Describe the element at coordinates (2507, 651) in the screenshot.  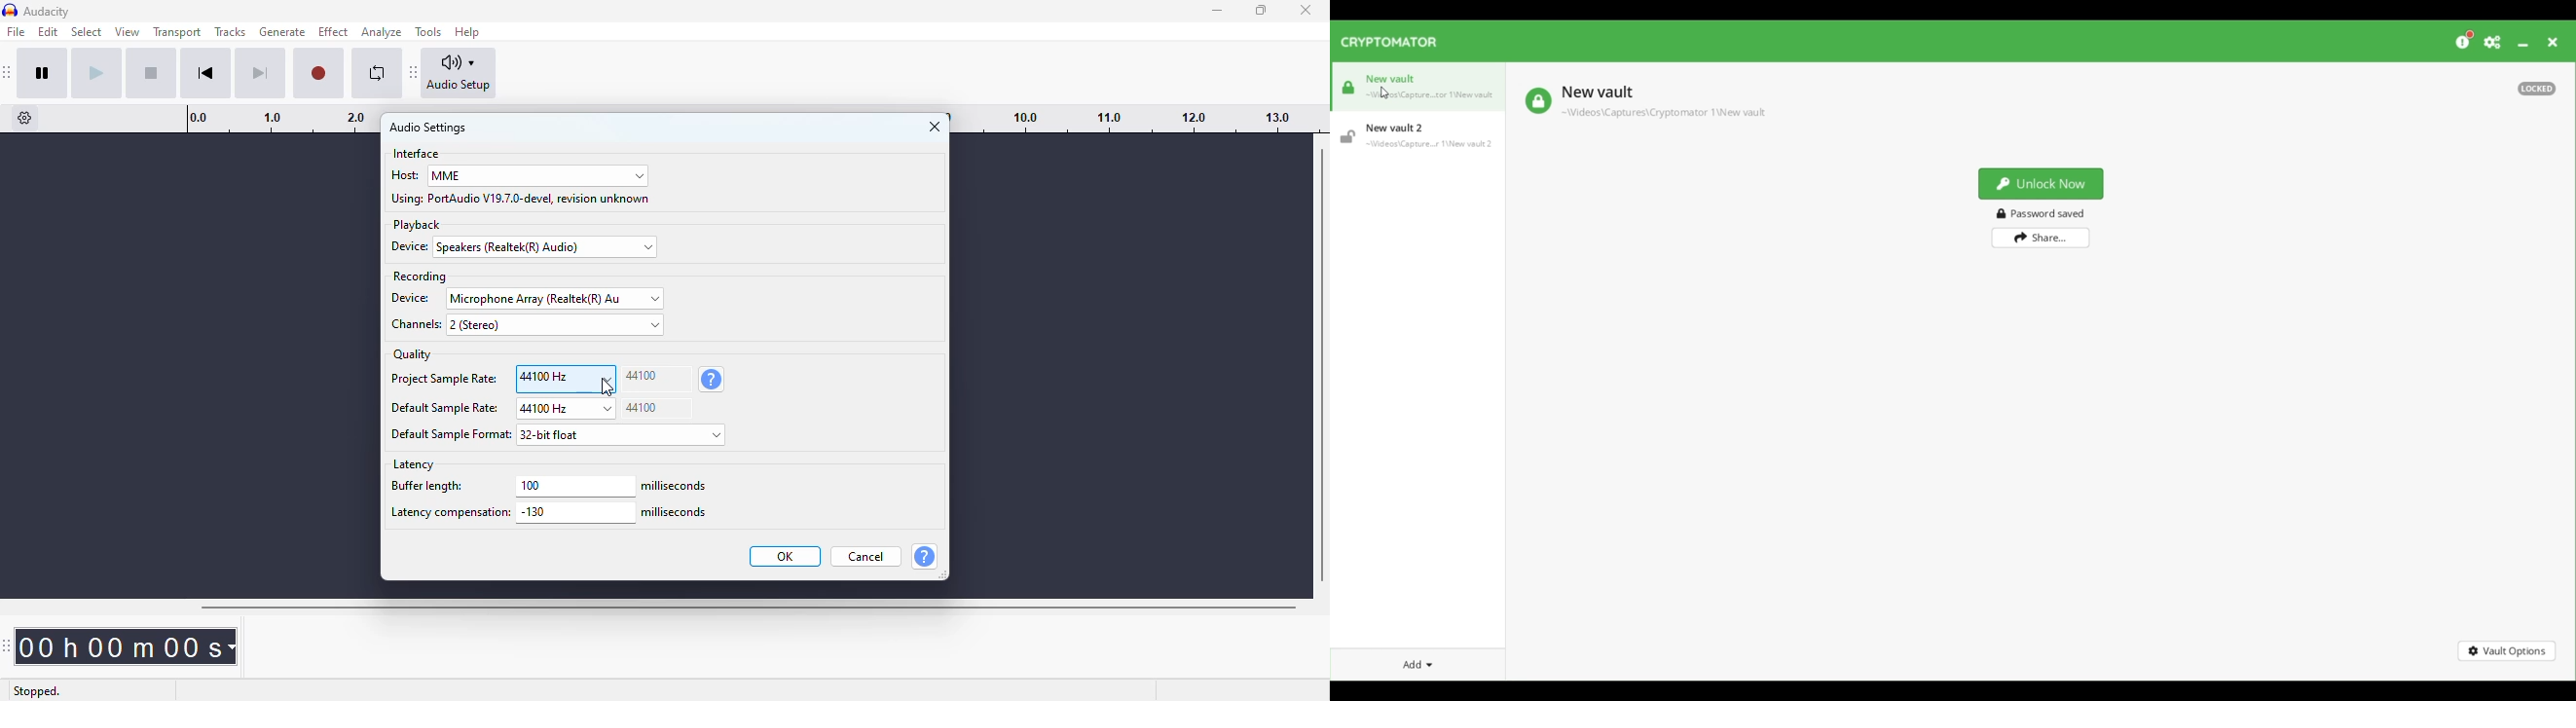
I see `Vault options` at that location.